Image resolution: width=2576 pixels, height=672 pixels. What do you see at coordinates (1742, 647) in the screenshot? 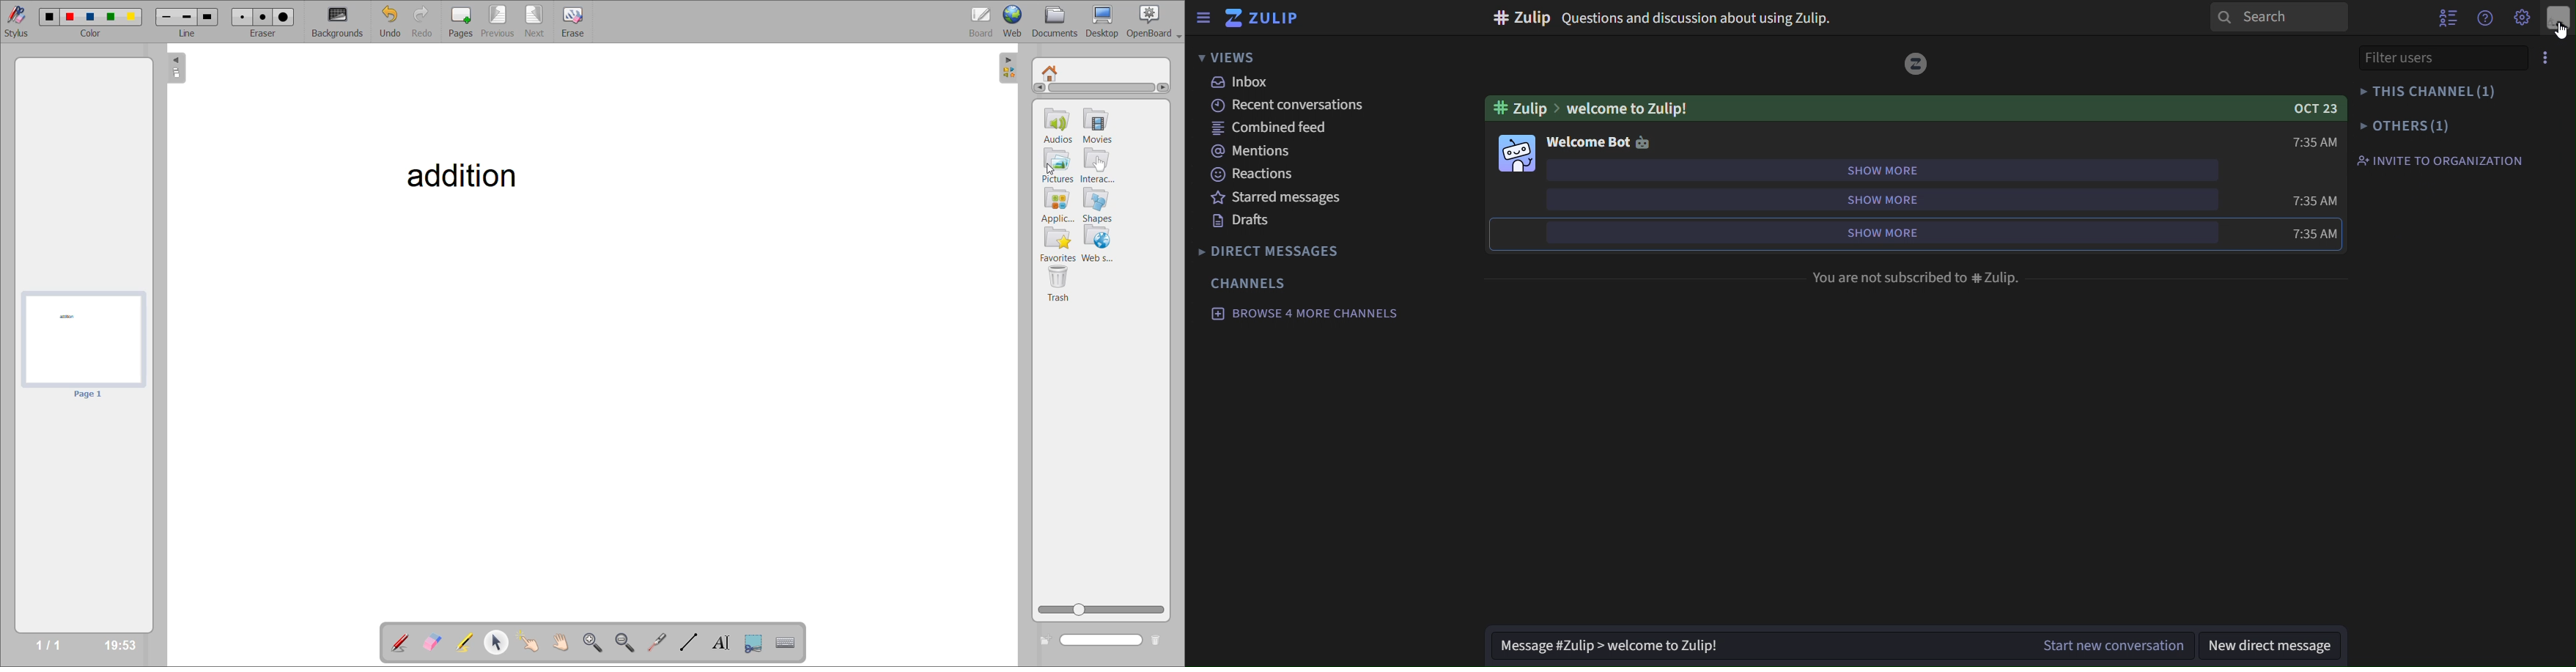
I see `Message #Zulip > welcome to Zulip!` at bounding box center [1742, 647].